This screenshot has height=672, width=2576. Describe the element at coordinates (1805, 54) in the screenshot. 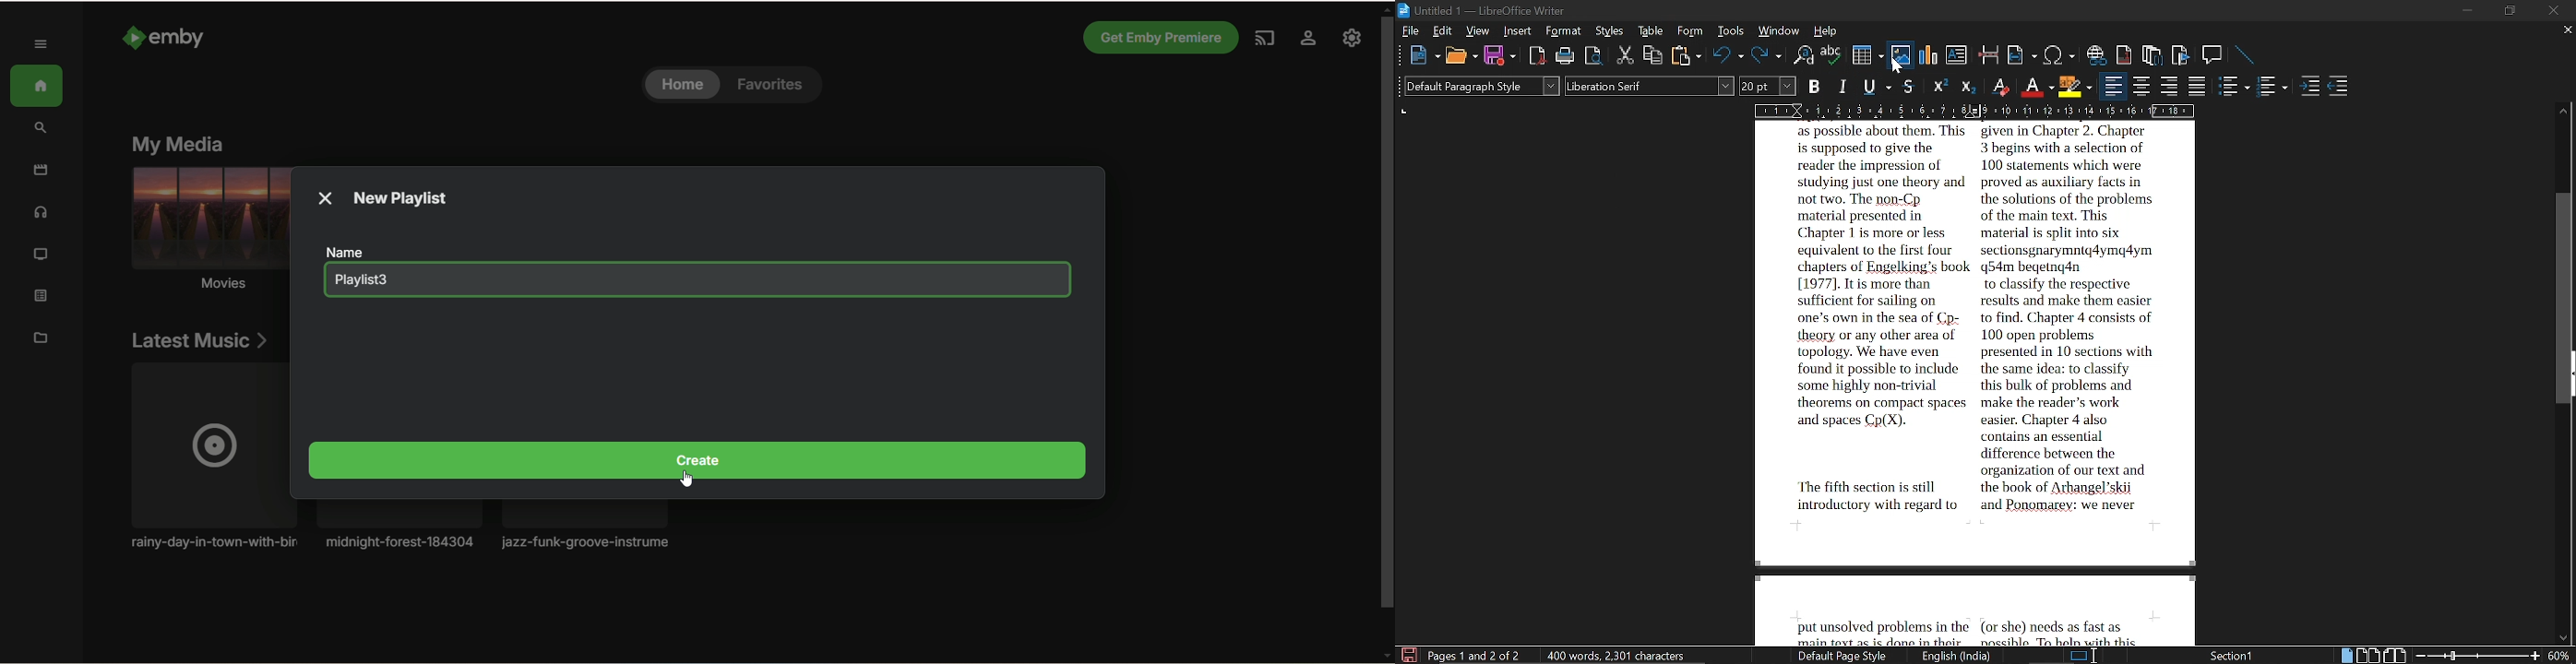

I see `find and replace` at that location.